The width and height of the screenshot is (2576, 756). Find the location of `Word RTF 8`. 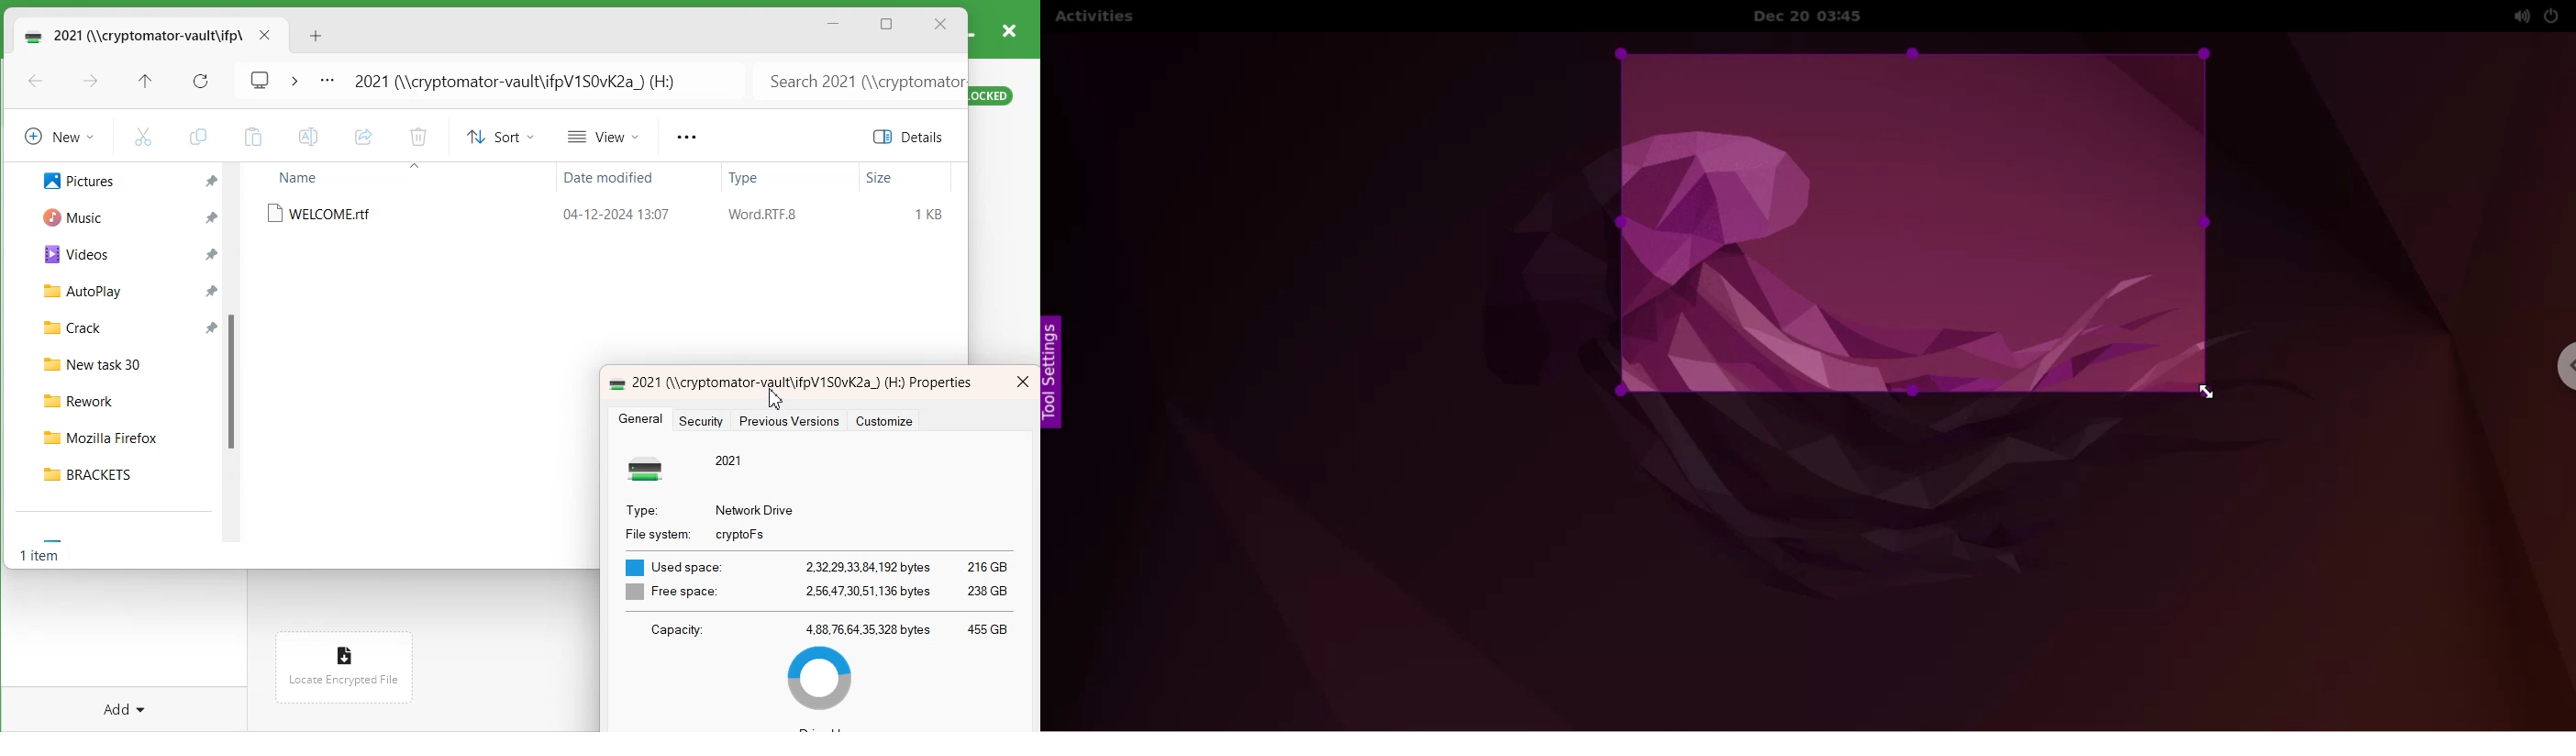

Word RTF 8 is located at coordinates (762, 215).